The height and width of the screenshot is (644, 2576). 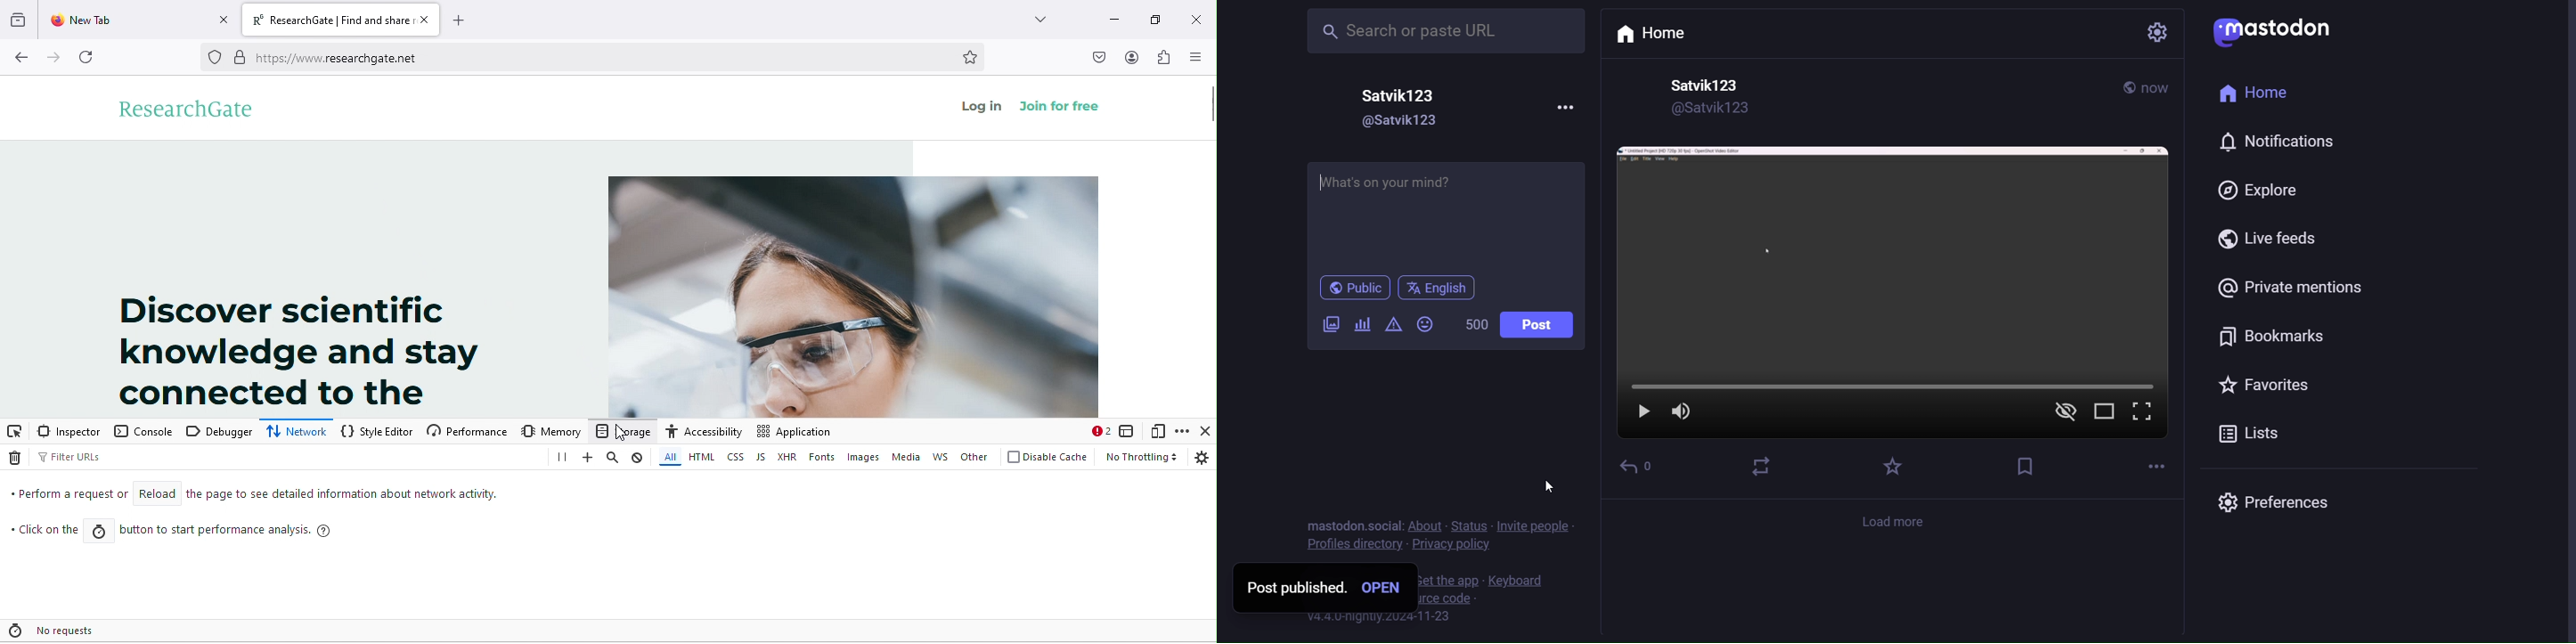 What do you see at coordinates (2261, 385) in the screenshot?
I see `favorites` at bounding box center [2261, 385].